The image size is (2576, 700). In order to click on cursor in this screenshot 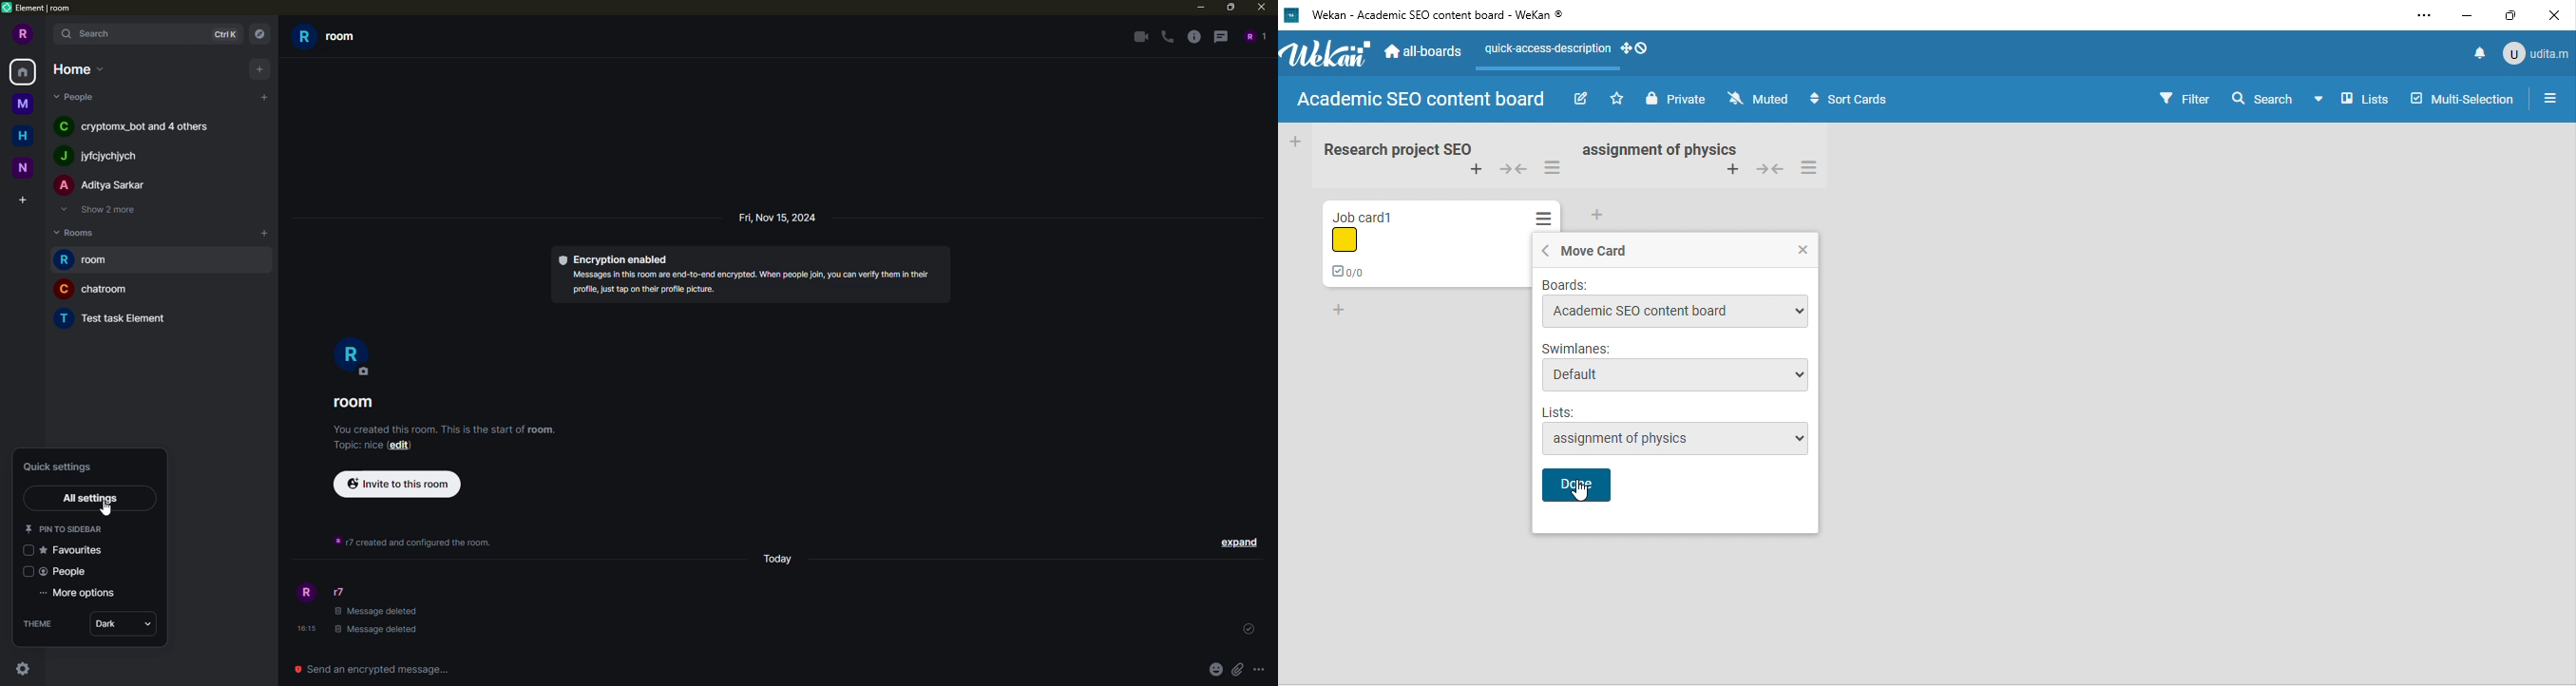, I will do `click(106, 510)`.